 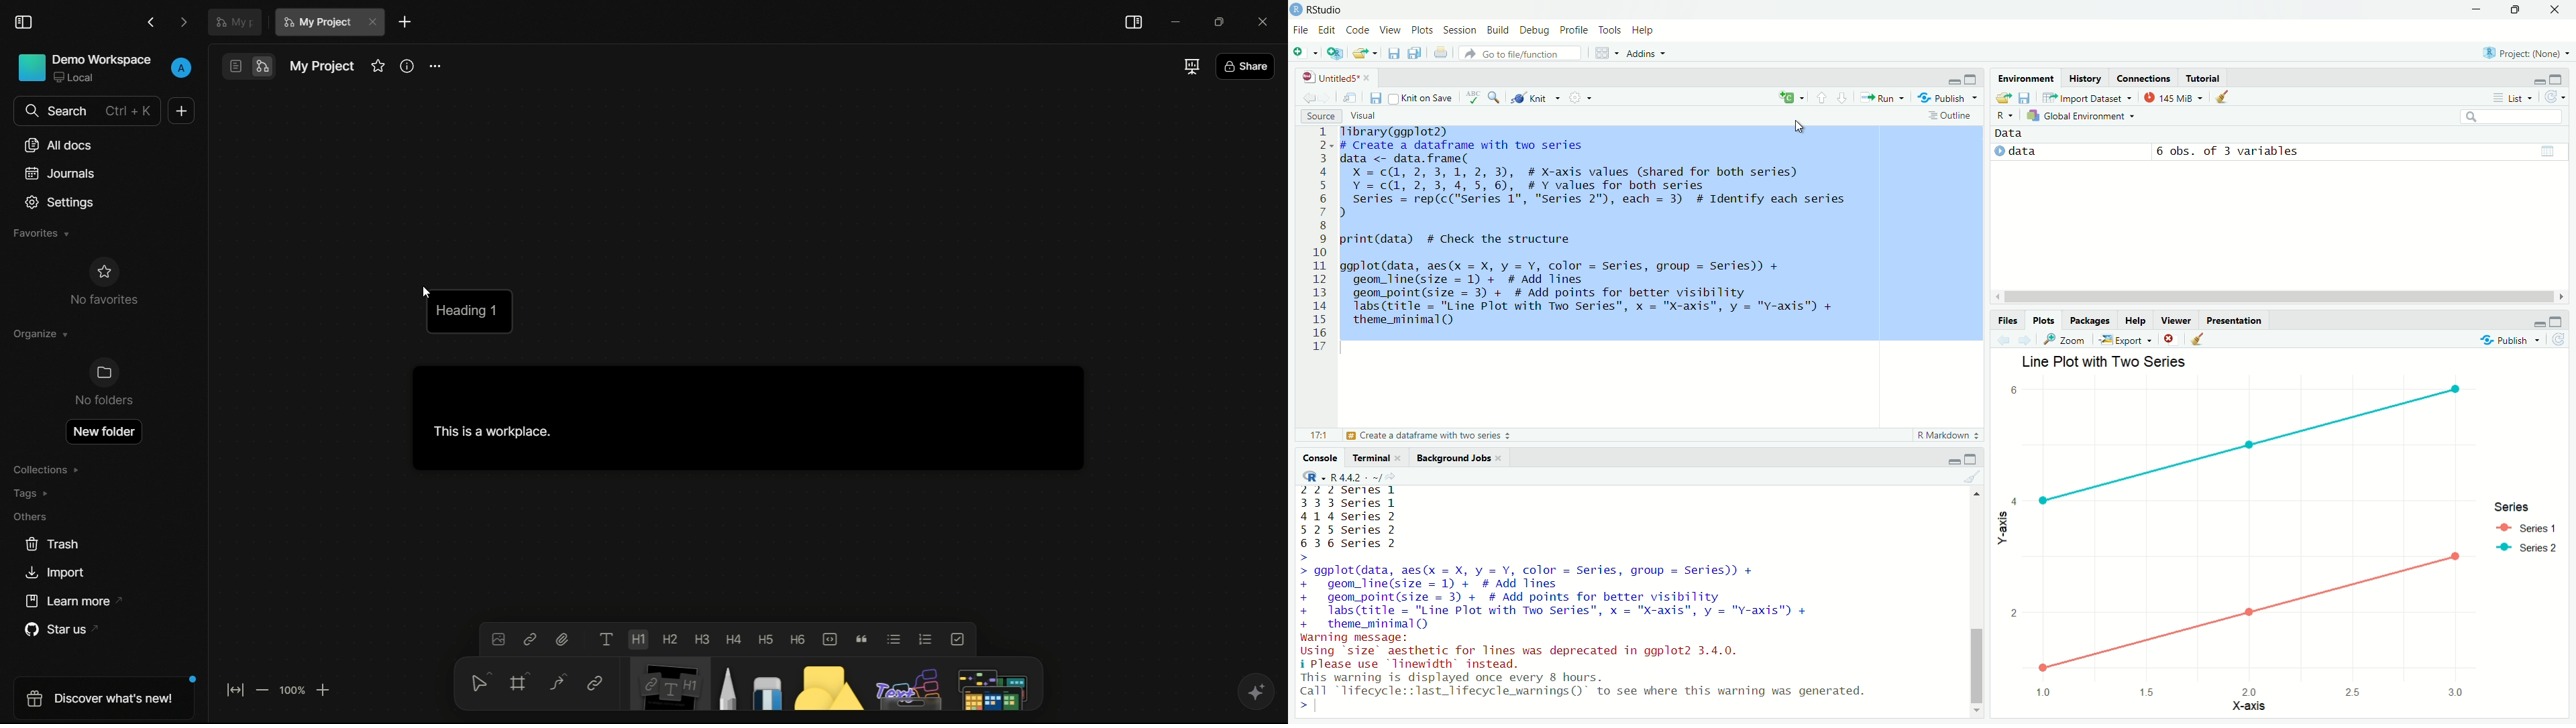 I want to click on demo workspace, so click(x=89, y=68).